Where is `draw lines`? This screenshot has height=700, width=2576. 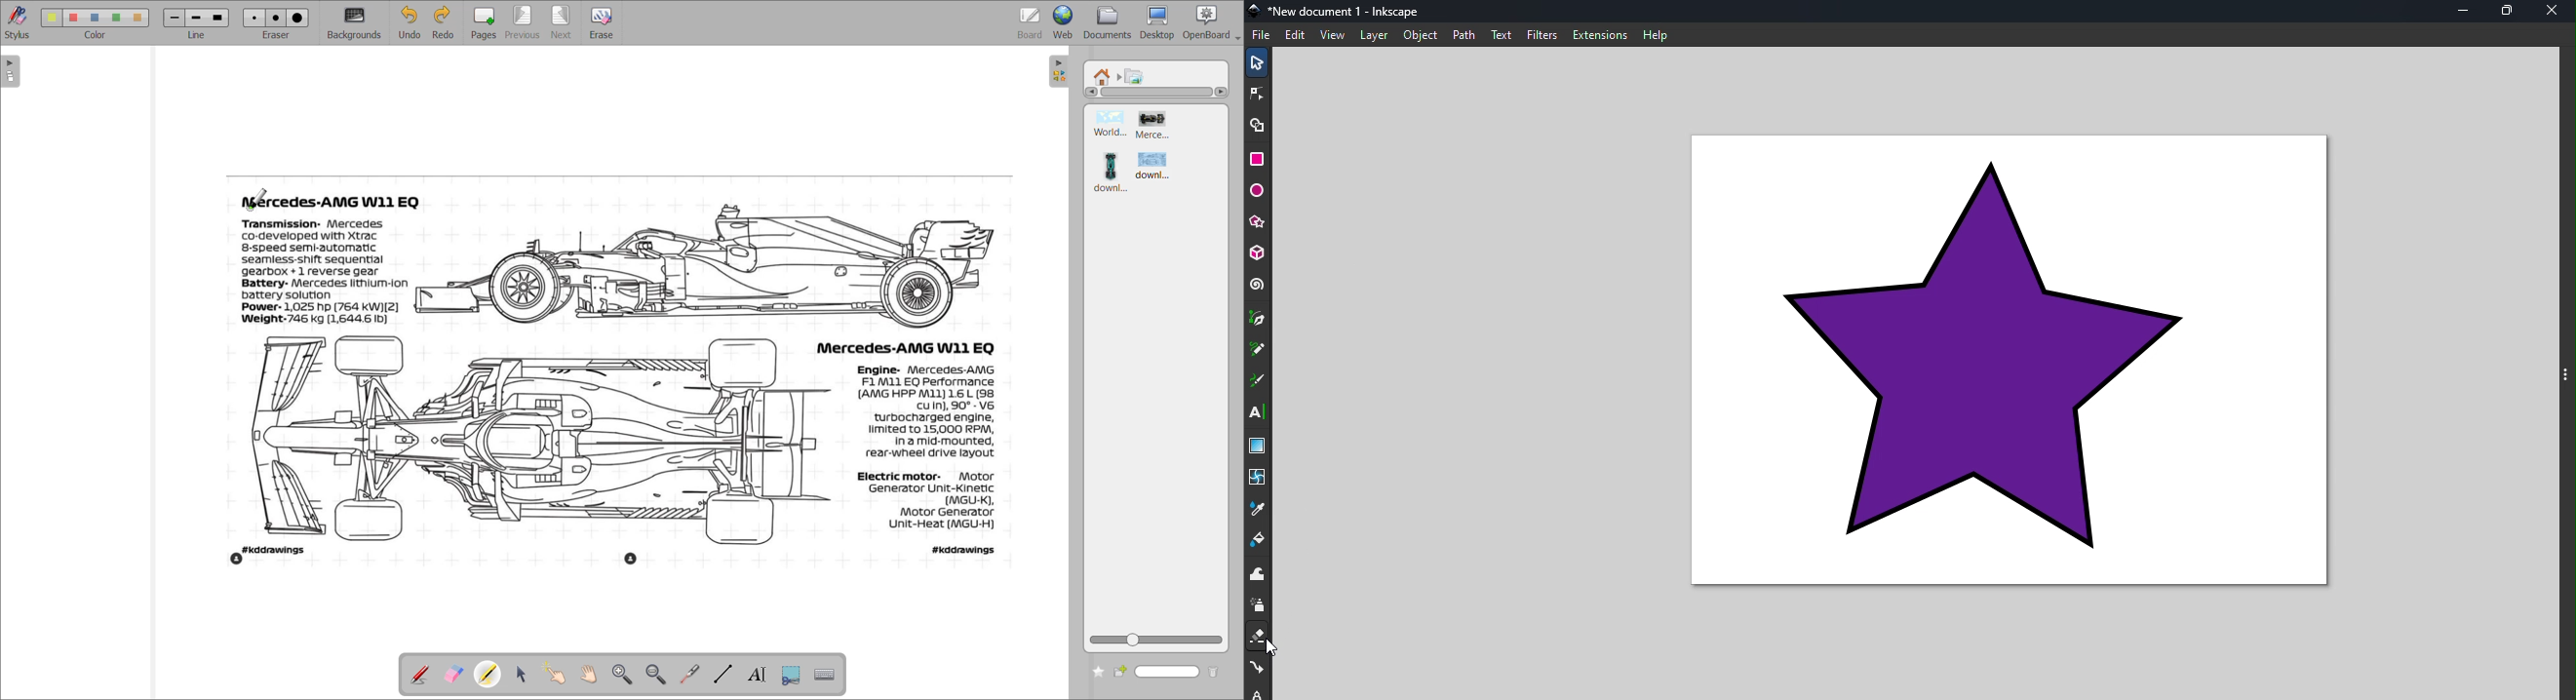 draw lines is located at coordinates (725, 673).